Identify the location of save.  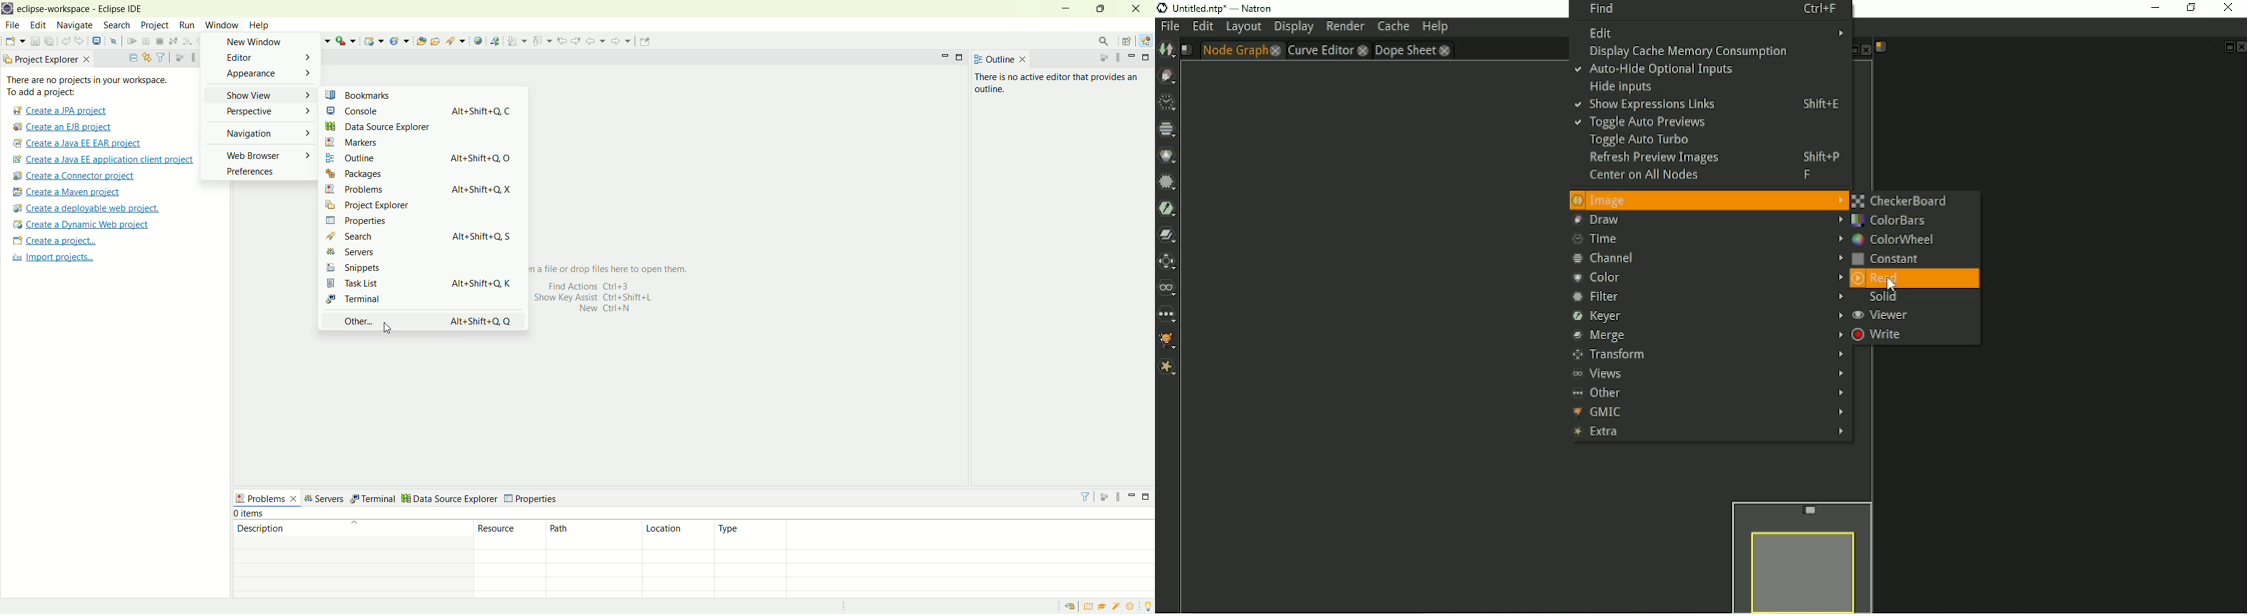
(34, 41).